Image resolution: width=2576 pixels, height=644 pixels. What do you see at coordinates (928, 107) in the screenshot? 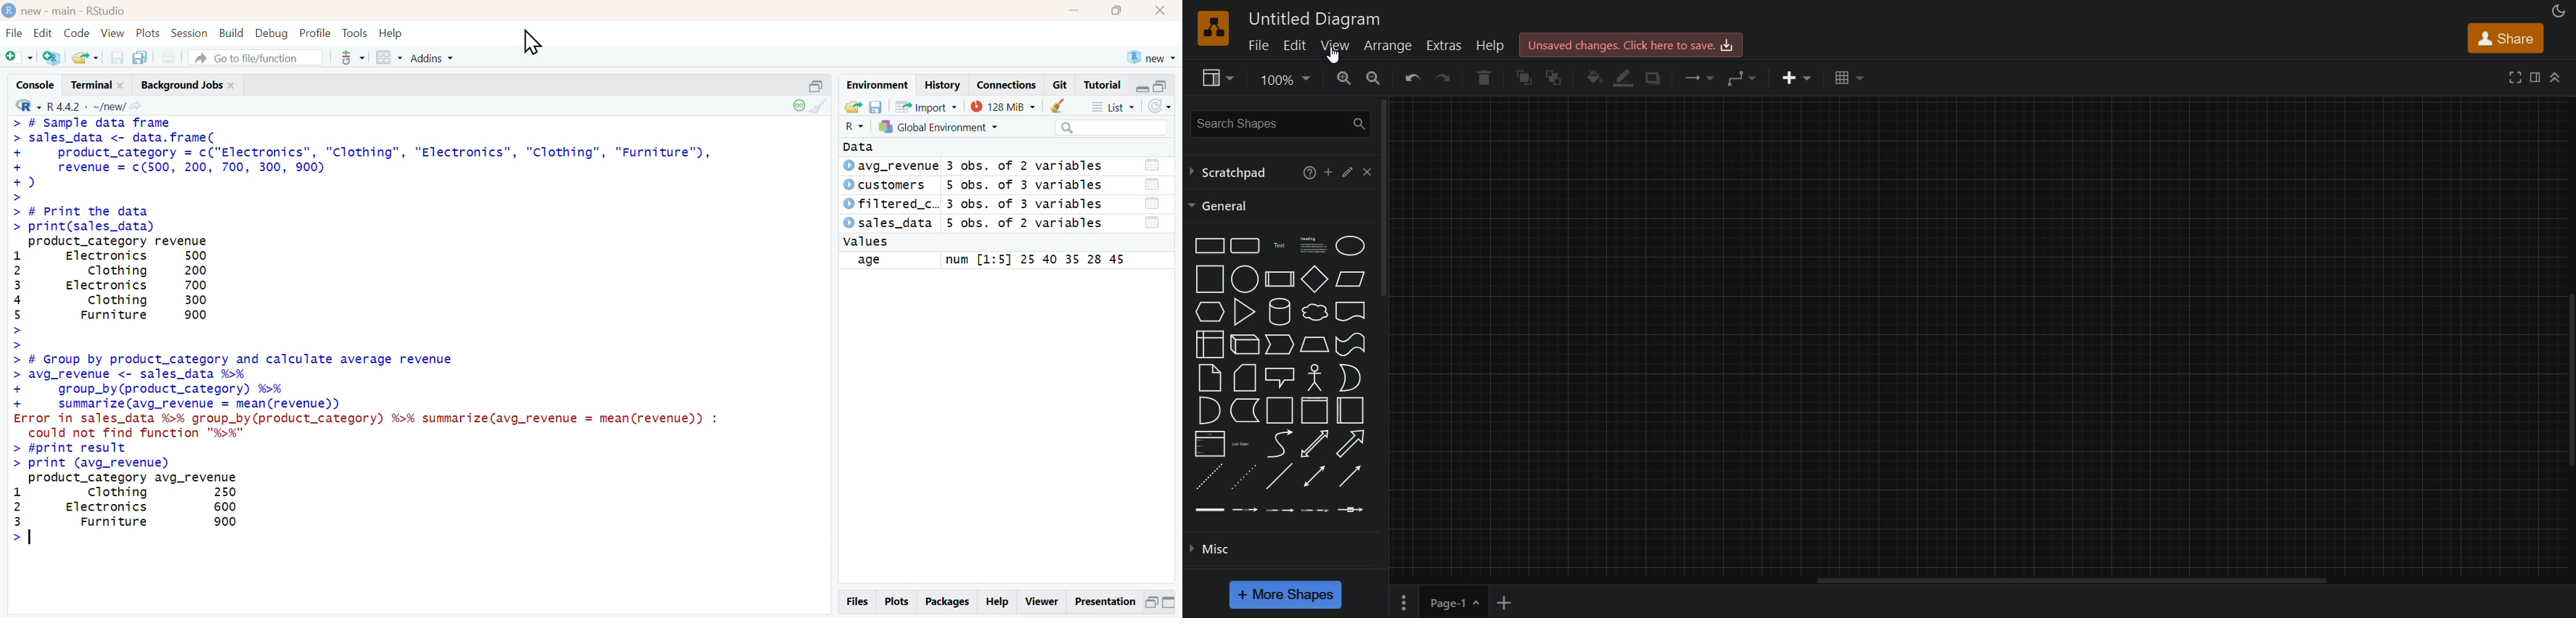
I see `Import Dataset` at bounding box center [928, 107].